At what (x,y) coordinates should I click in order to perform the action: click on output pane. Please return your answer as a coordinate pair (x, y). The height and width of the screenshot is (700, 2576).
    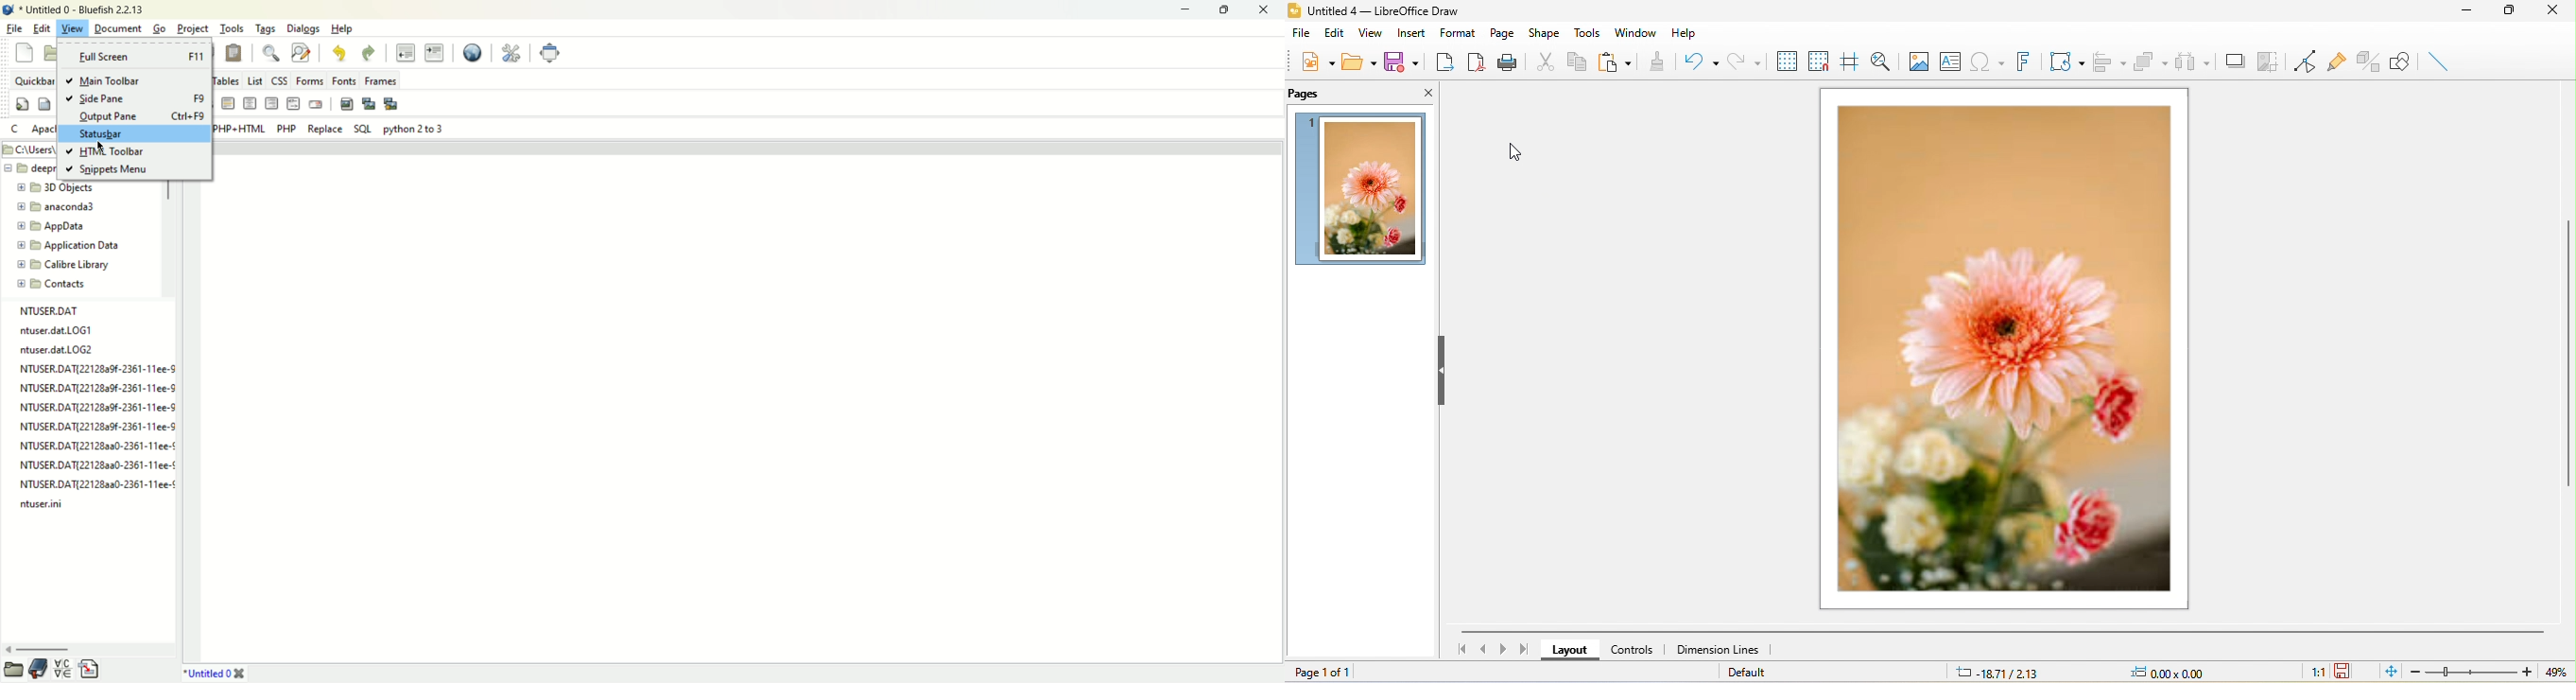
    Looking at the image, I should click on (138, 116).